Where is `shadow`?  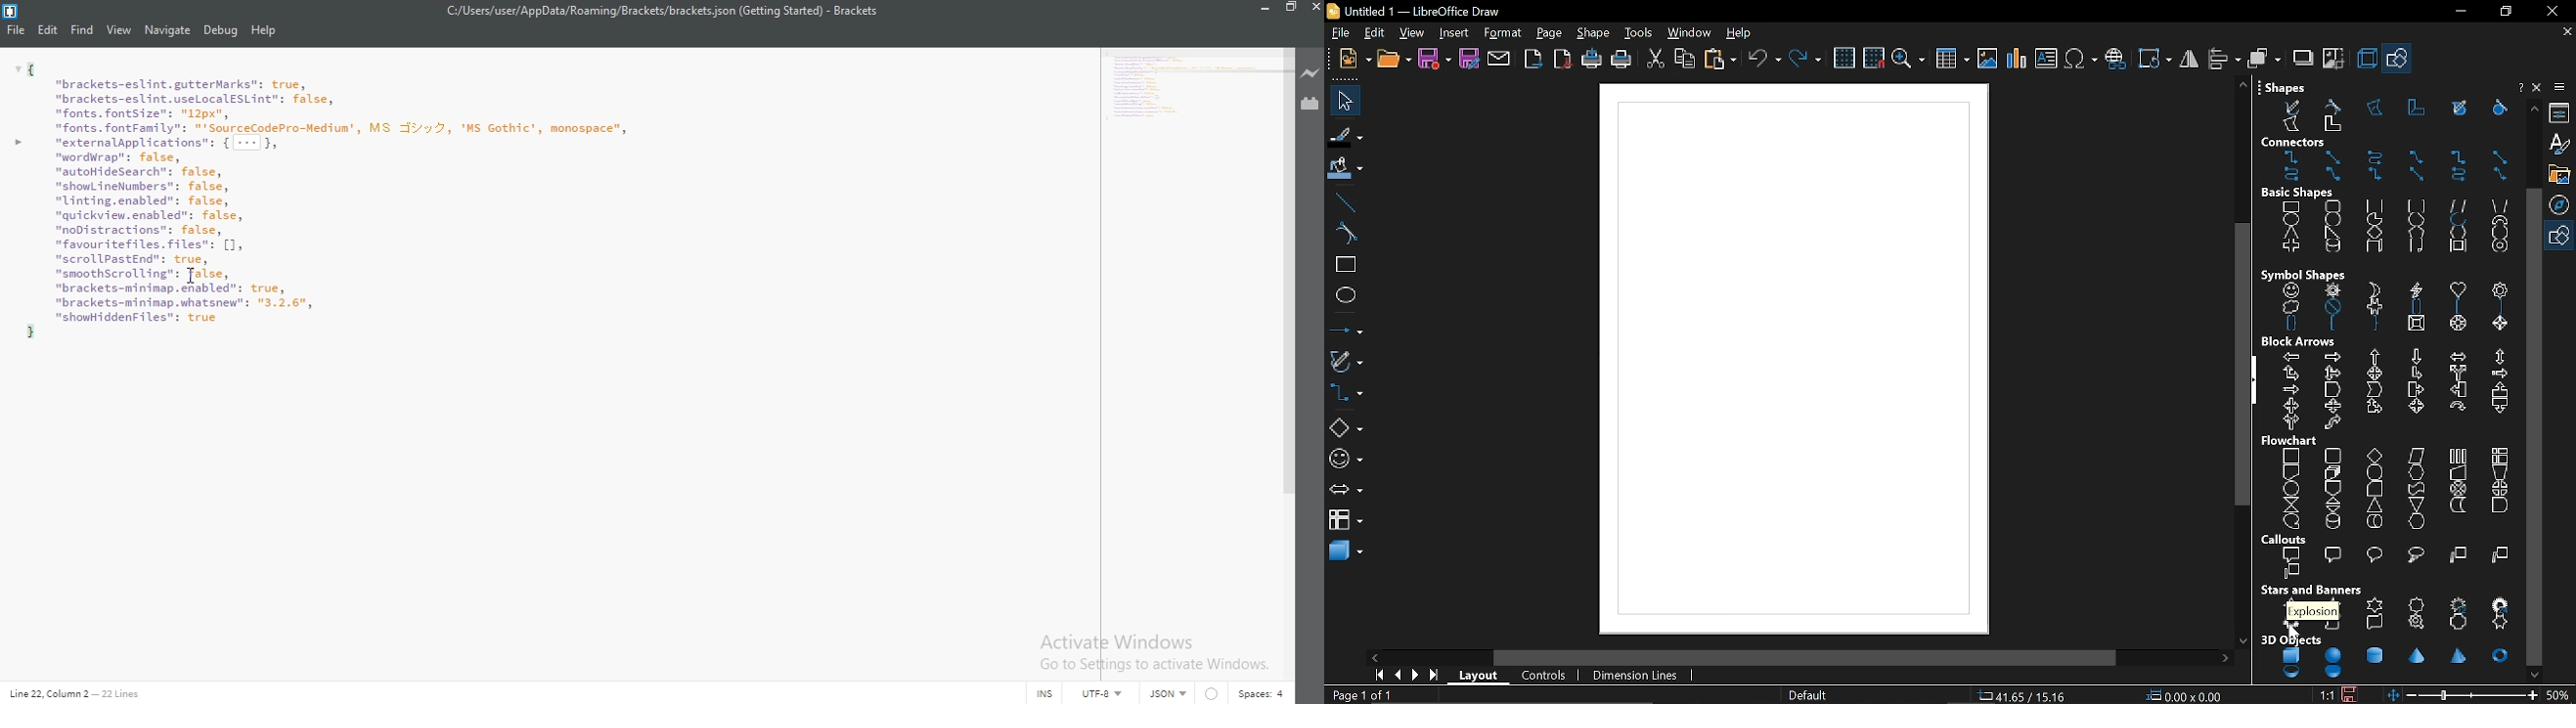
shadow is located at coordinates (2303, 60).